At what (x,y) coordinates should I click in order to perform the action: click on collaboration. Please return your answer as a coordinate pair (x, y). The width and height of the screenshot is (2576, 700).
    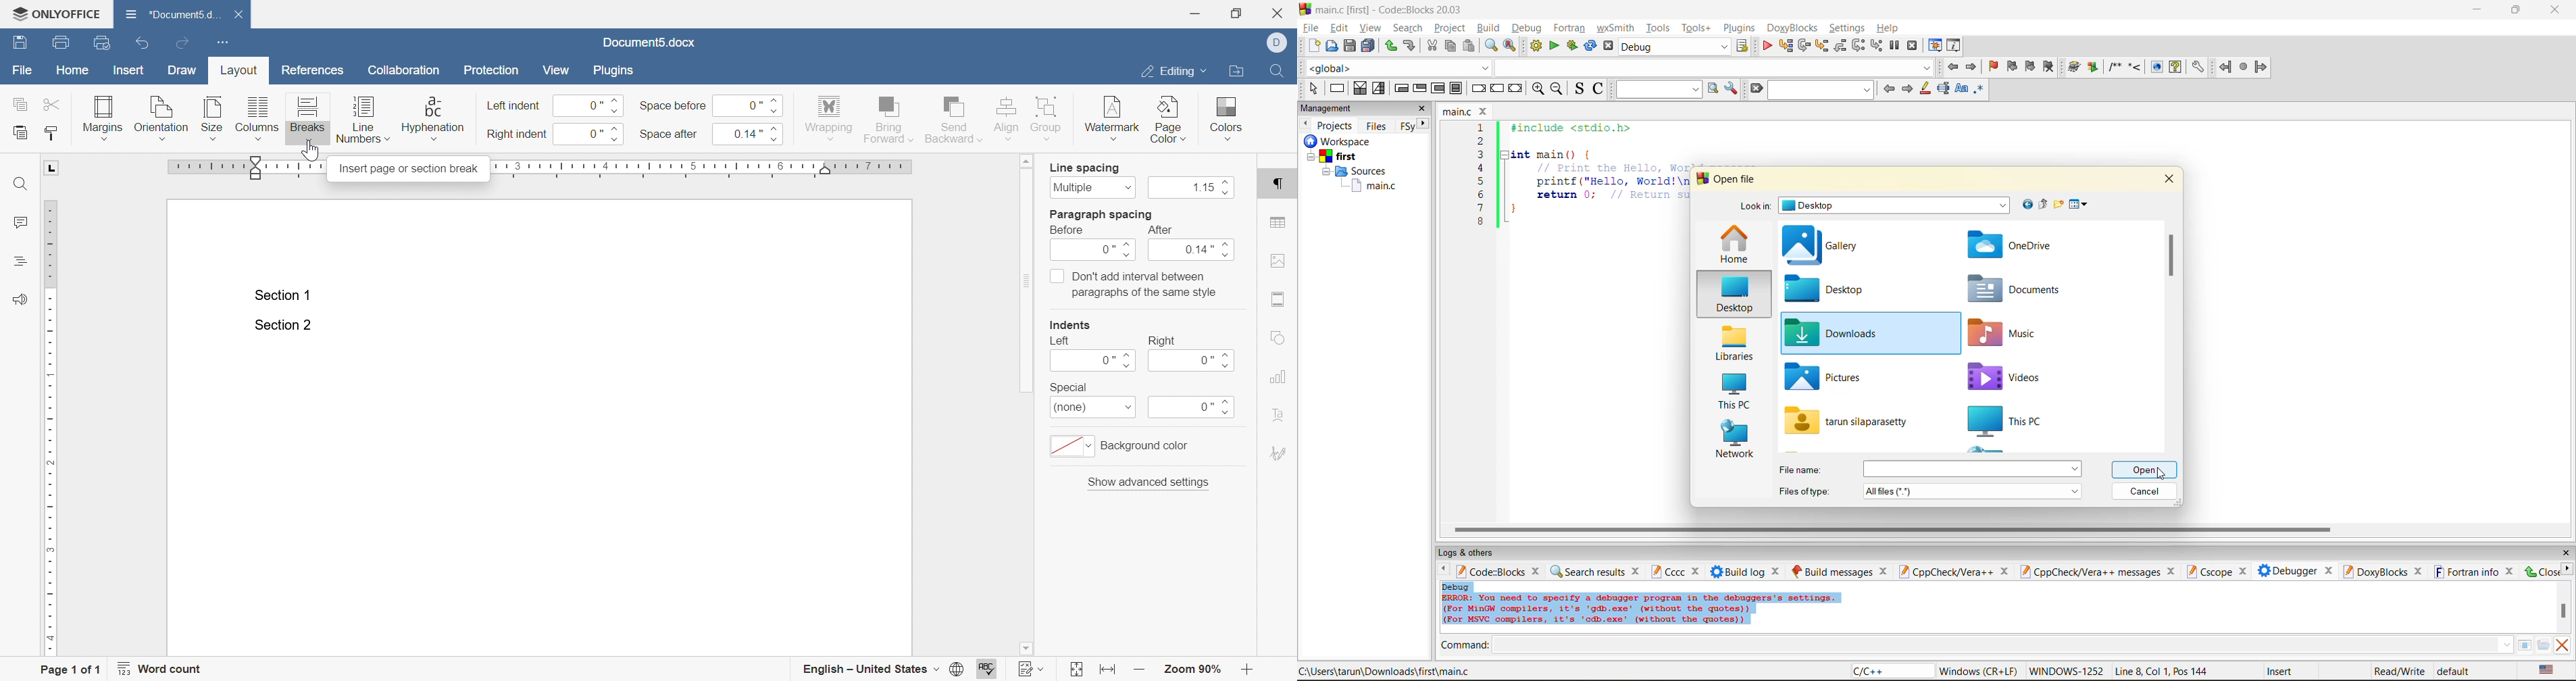
    Looking at the image, I should click on (408, 73).